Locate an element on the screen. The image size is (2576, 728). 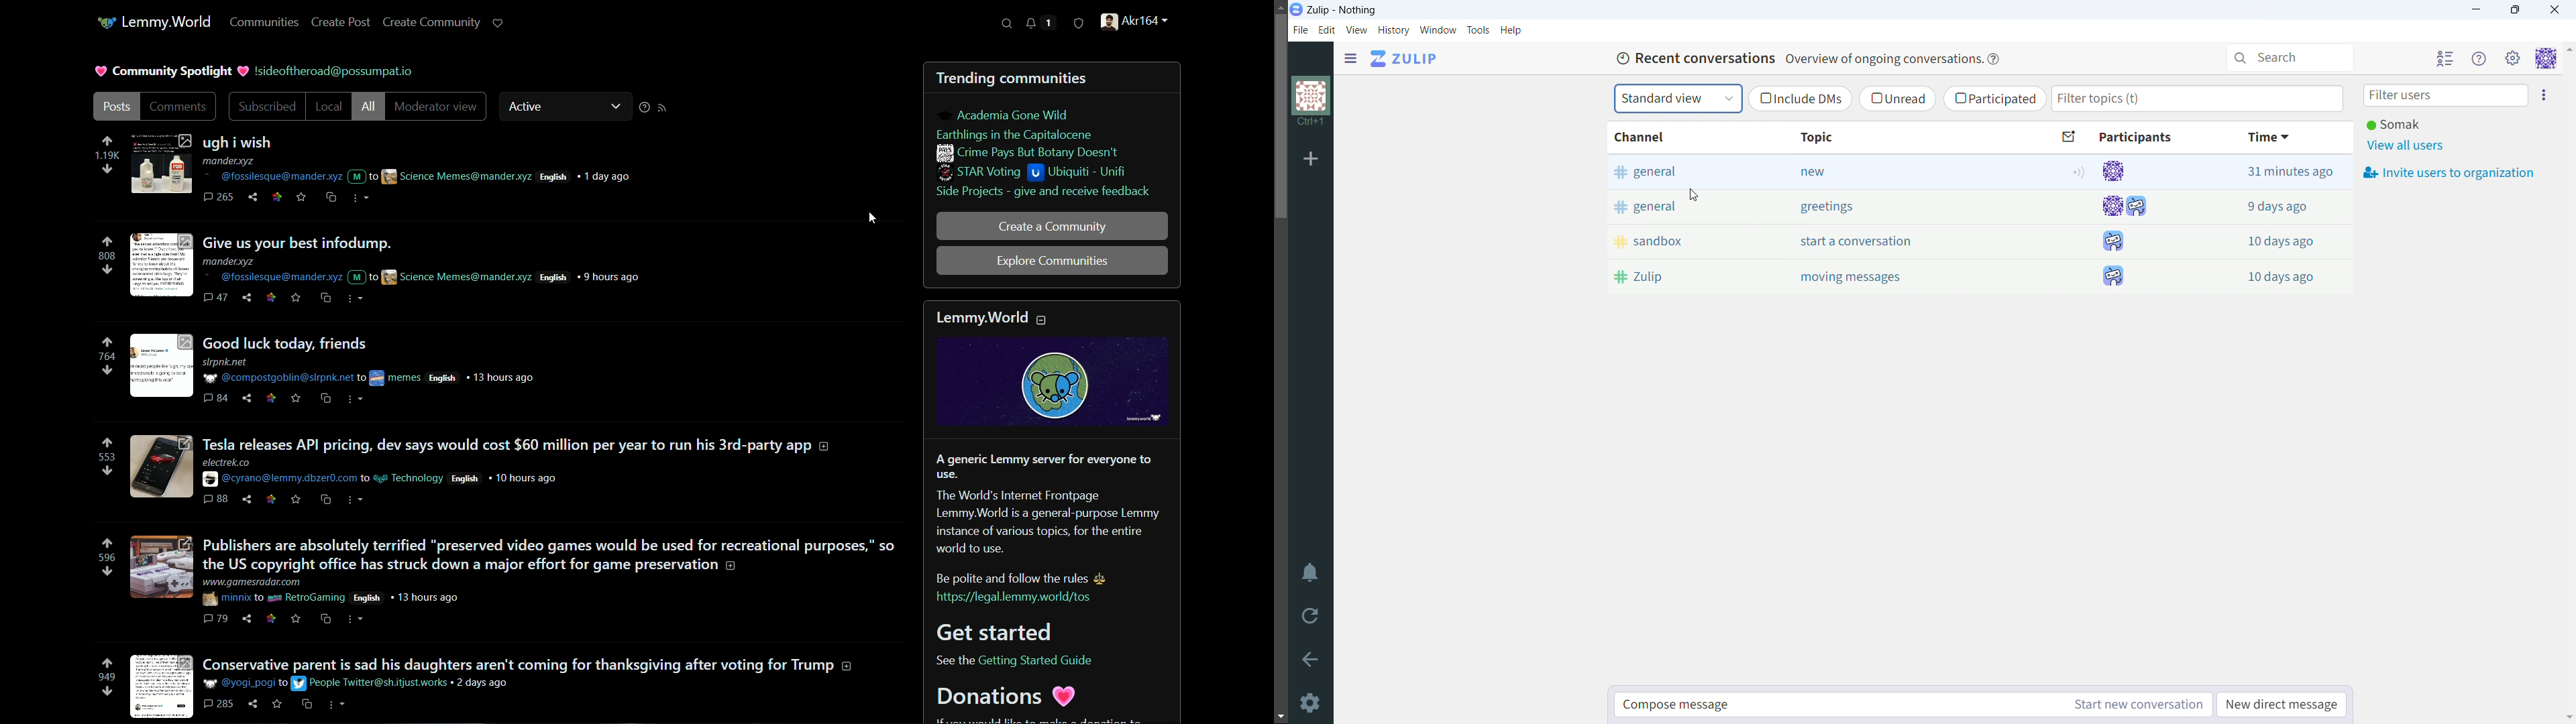
more information is located at coordinates (827, 446).